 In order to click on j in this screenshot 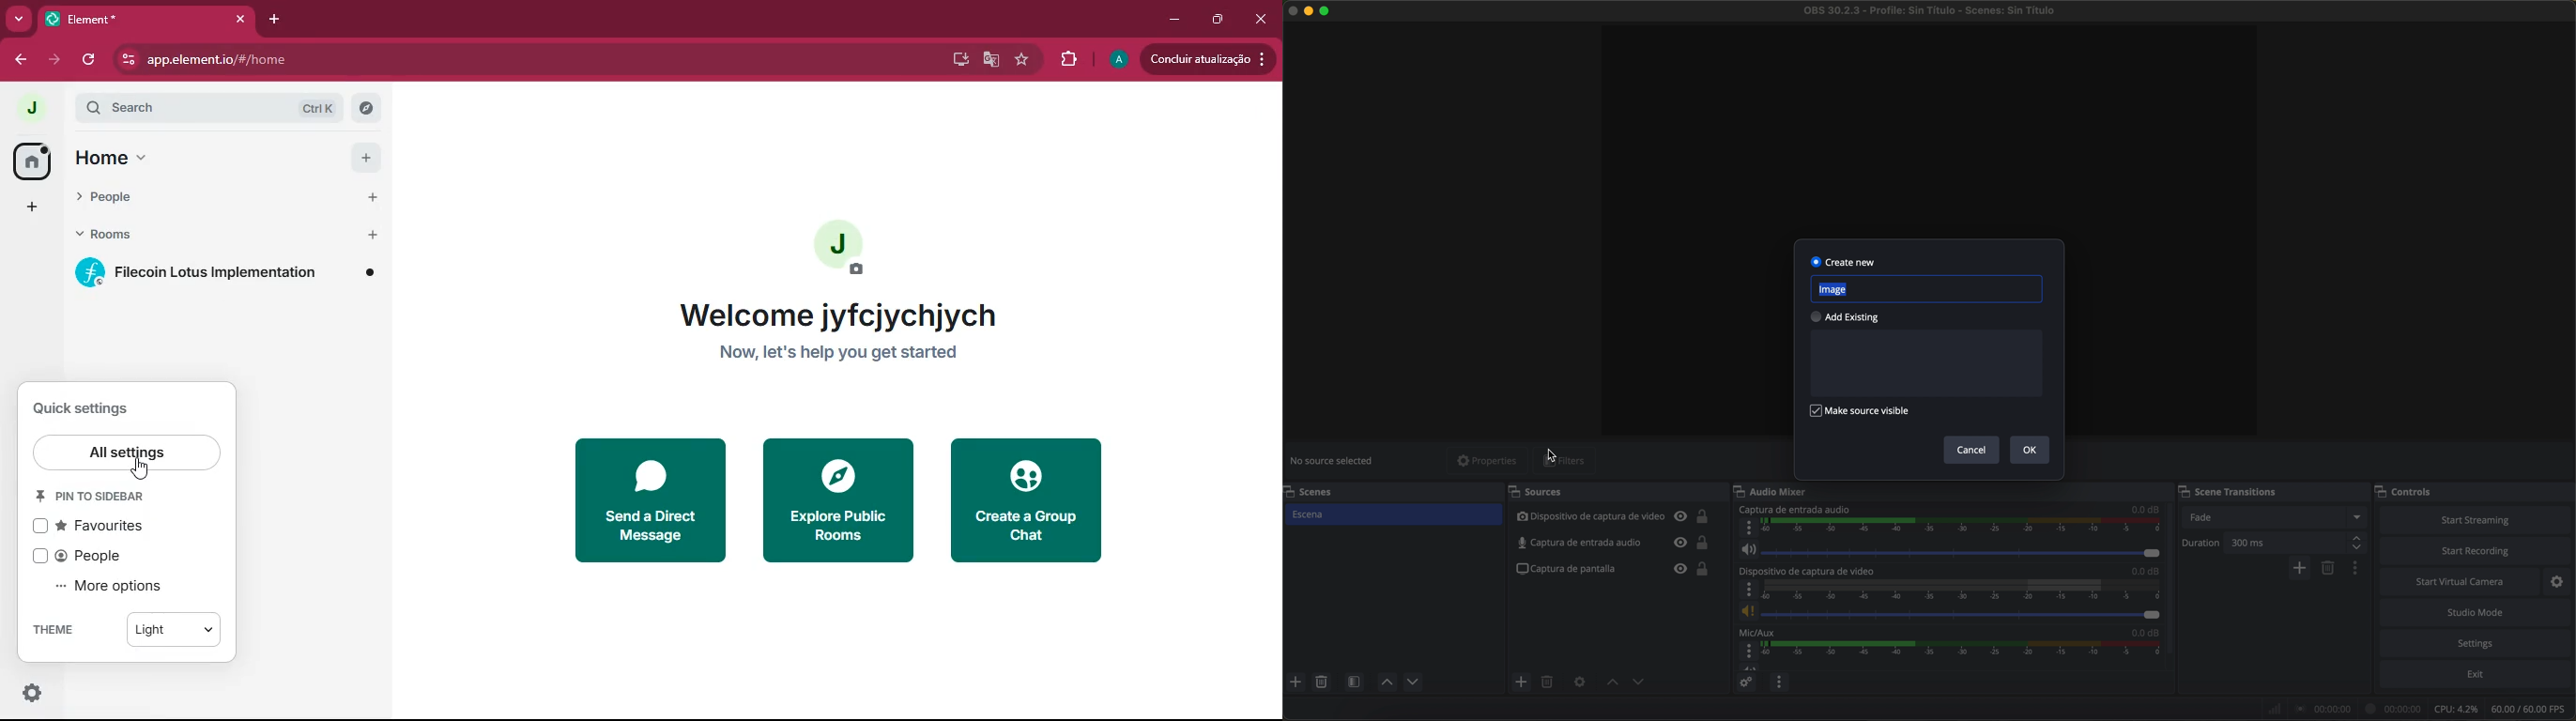, I will do `click(30, 109)`.